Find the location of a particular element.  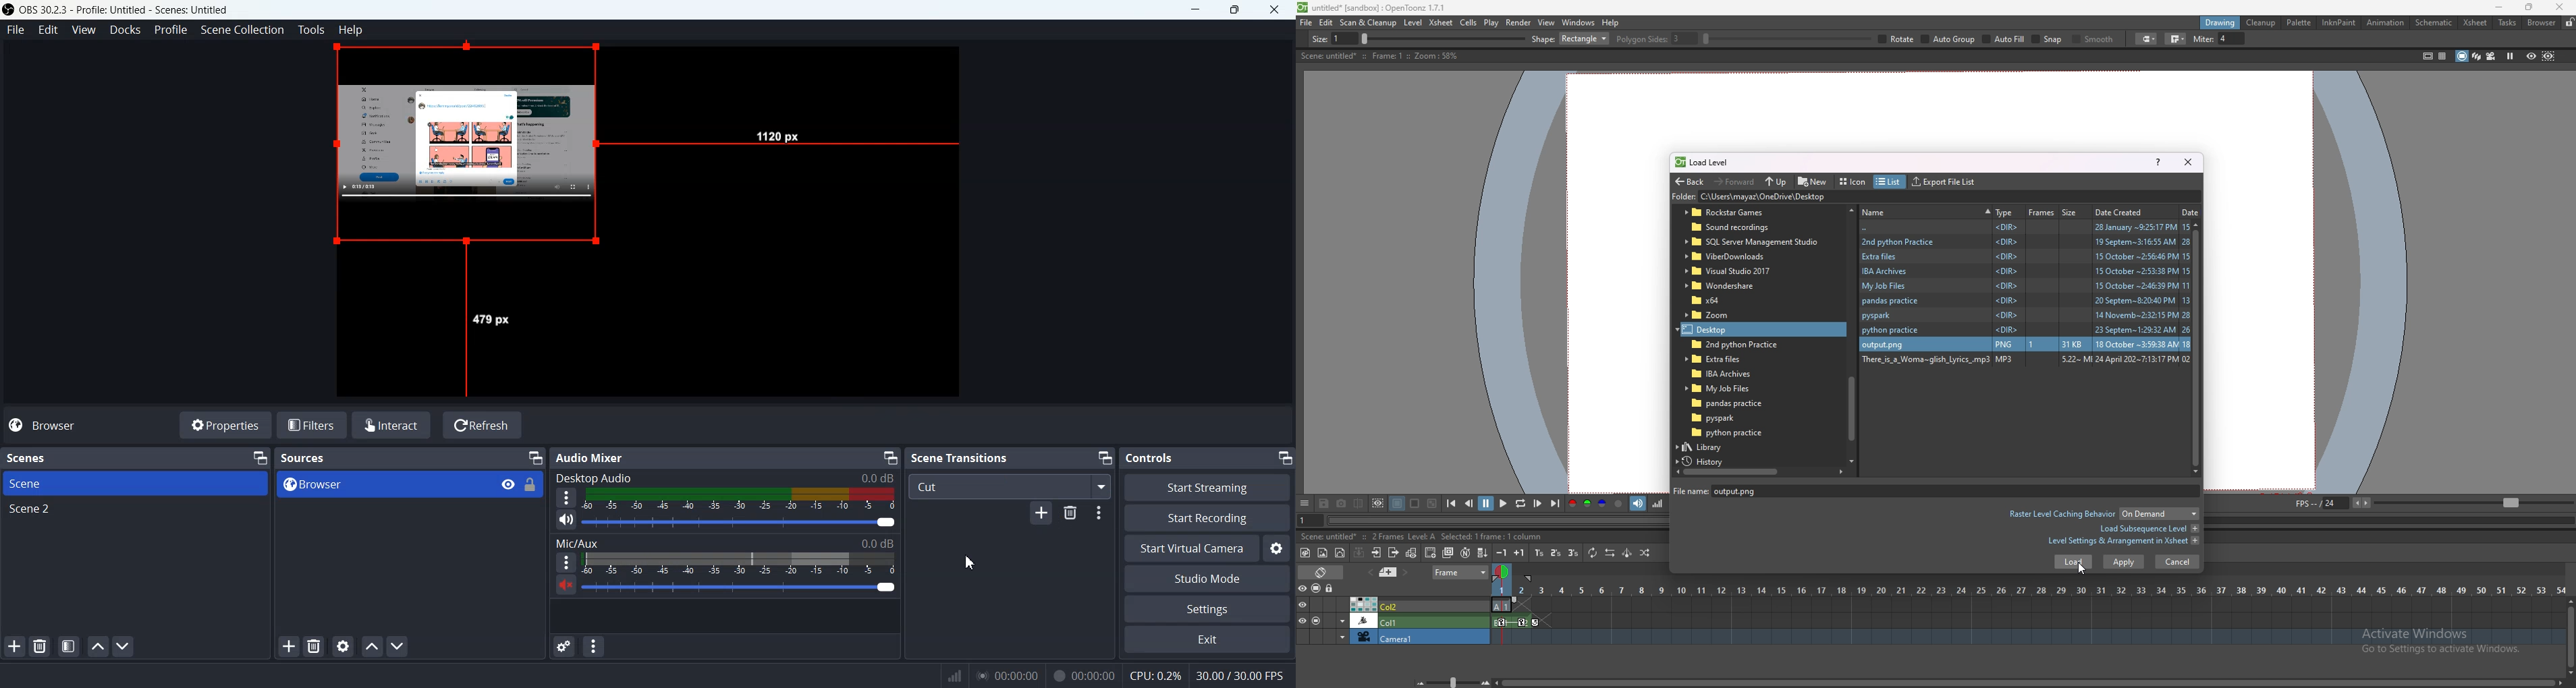

selective is located at coordinates (2212, 39).